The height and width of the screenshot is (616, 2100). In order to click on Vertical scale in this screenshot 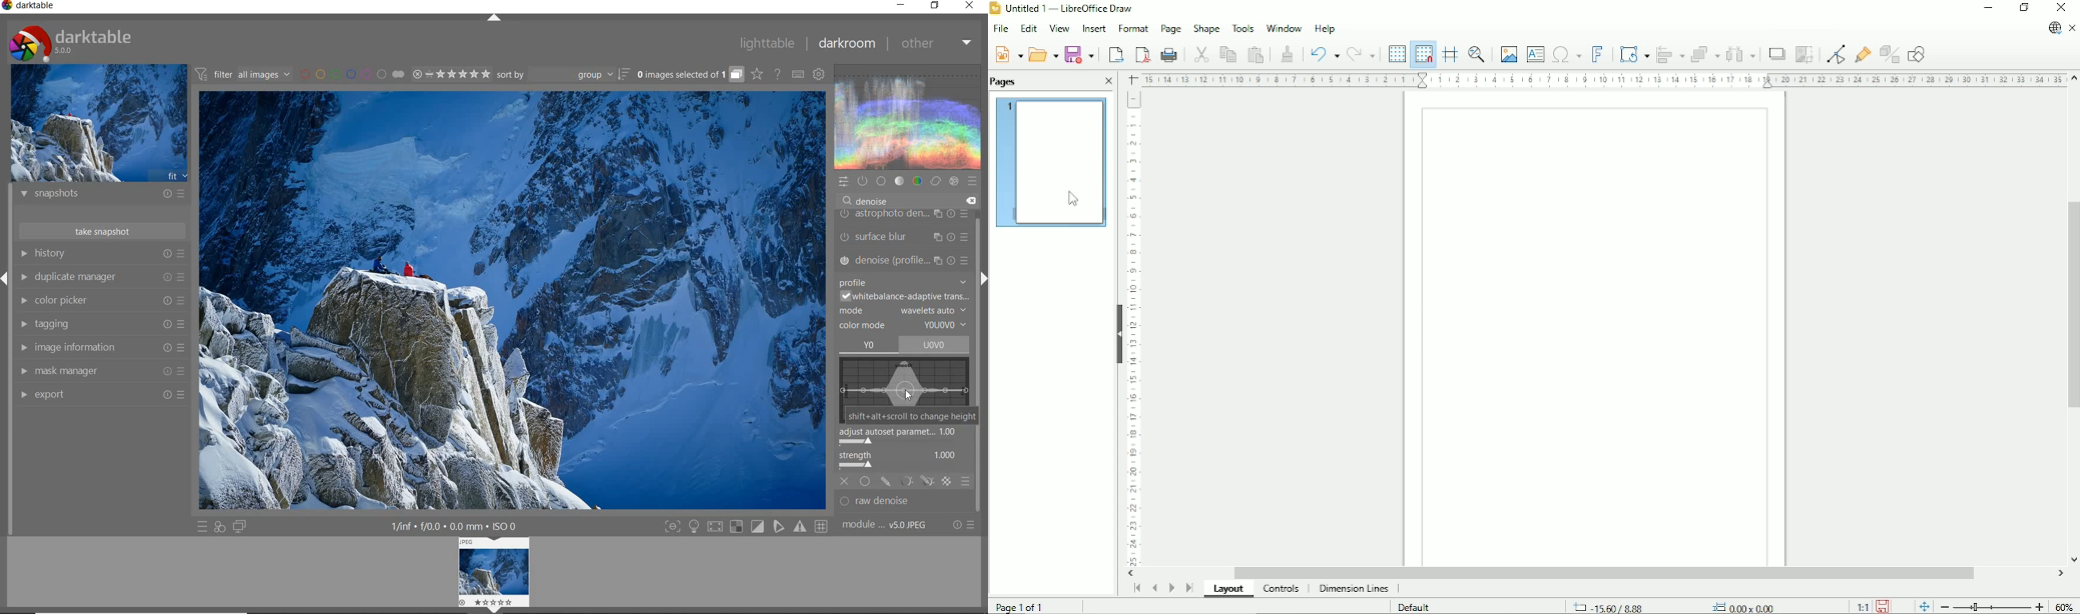, I will do `click(1133, 328)`.